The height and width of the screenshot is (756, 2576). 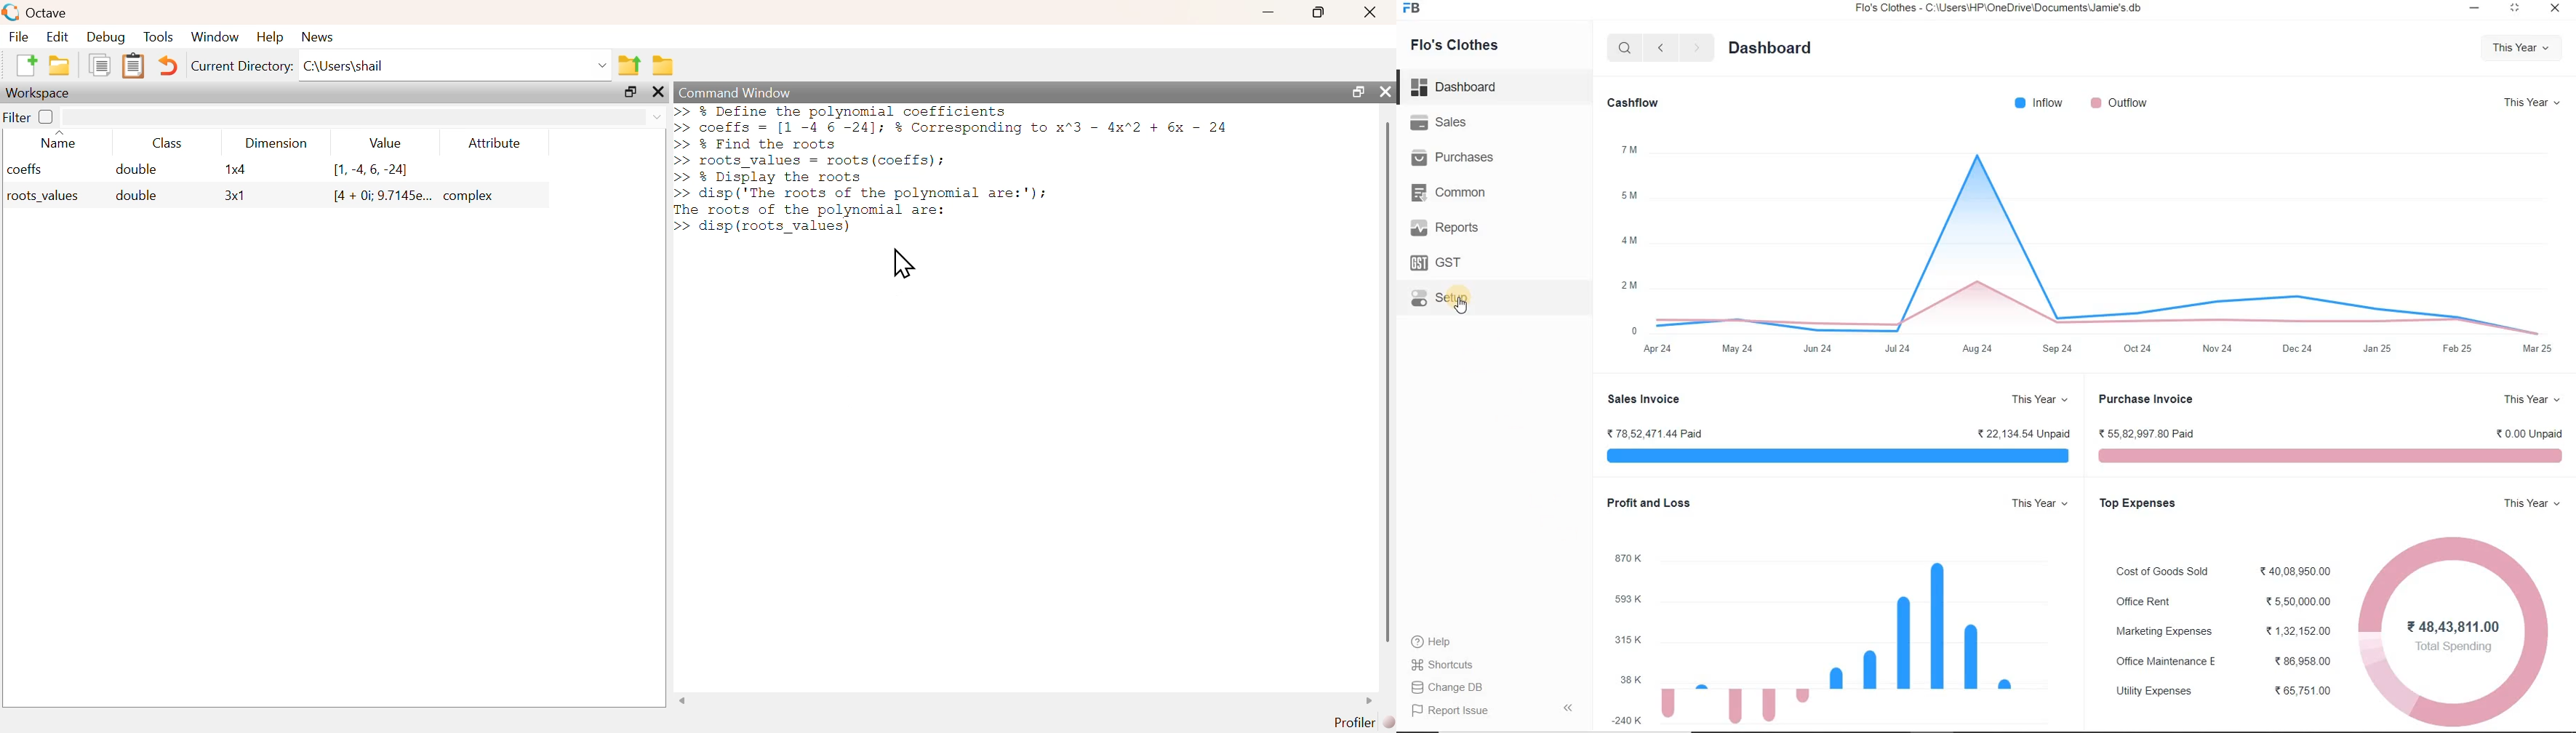 I want to click on [4 + 0i; 9.7145e..., so click(x=382, y=196).